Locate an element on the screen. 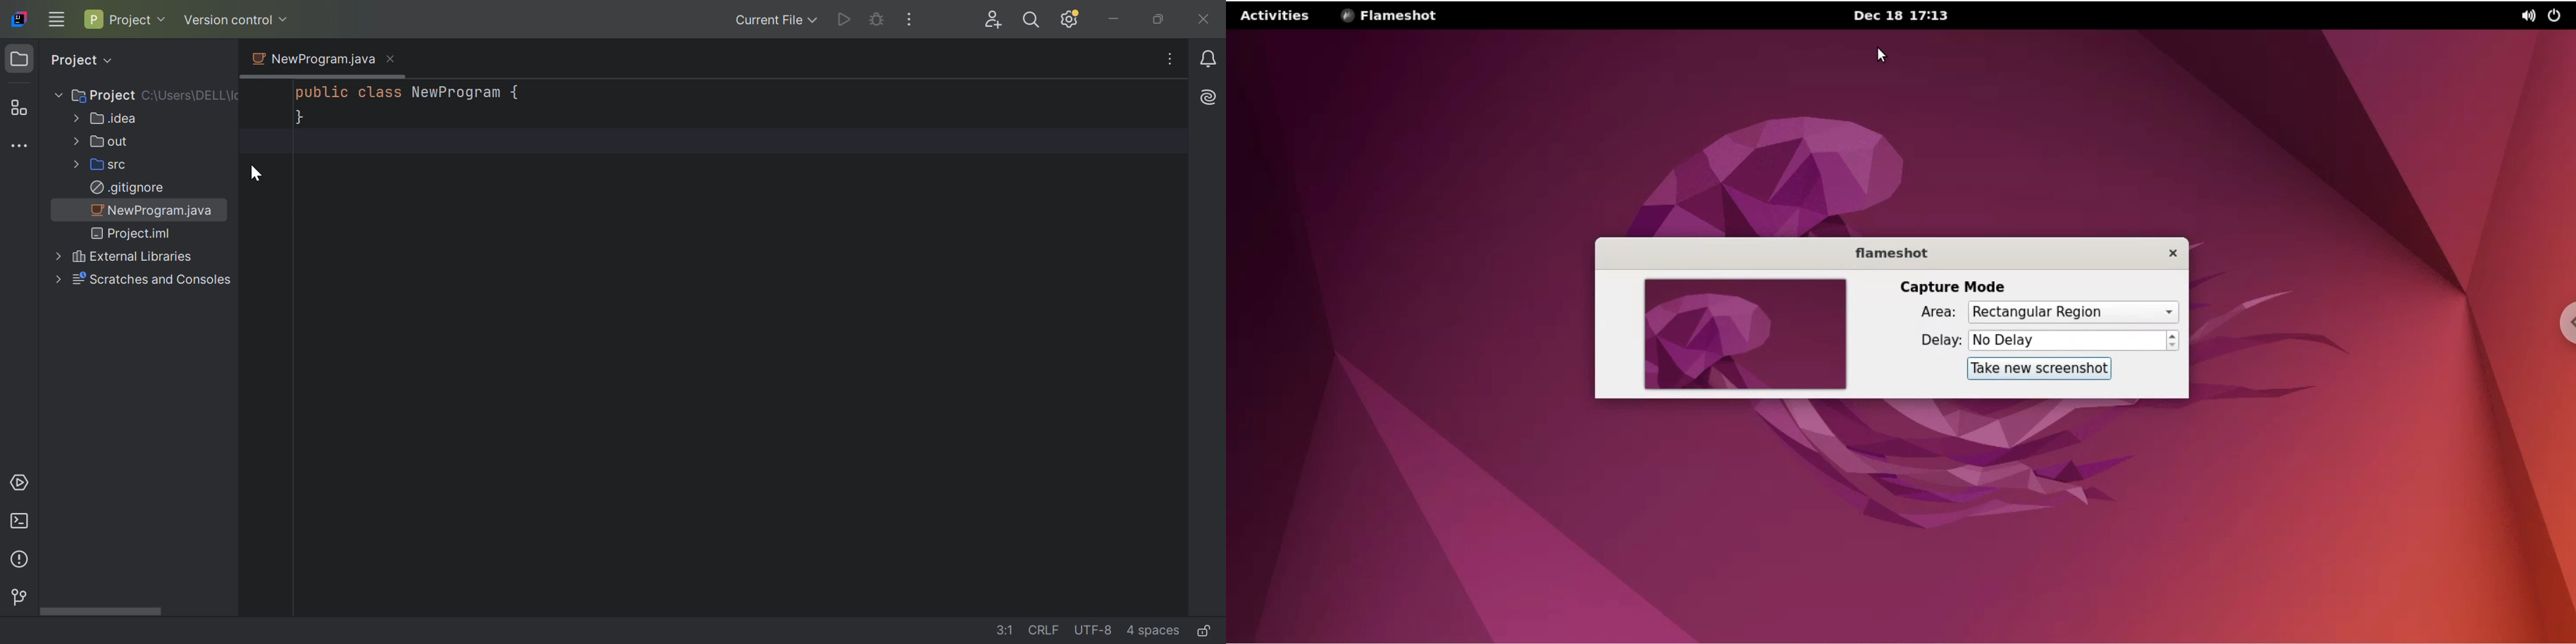  Problems is located at coordinates (22, 558).